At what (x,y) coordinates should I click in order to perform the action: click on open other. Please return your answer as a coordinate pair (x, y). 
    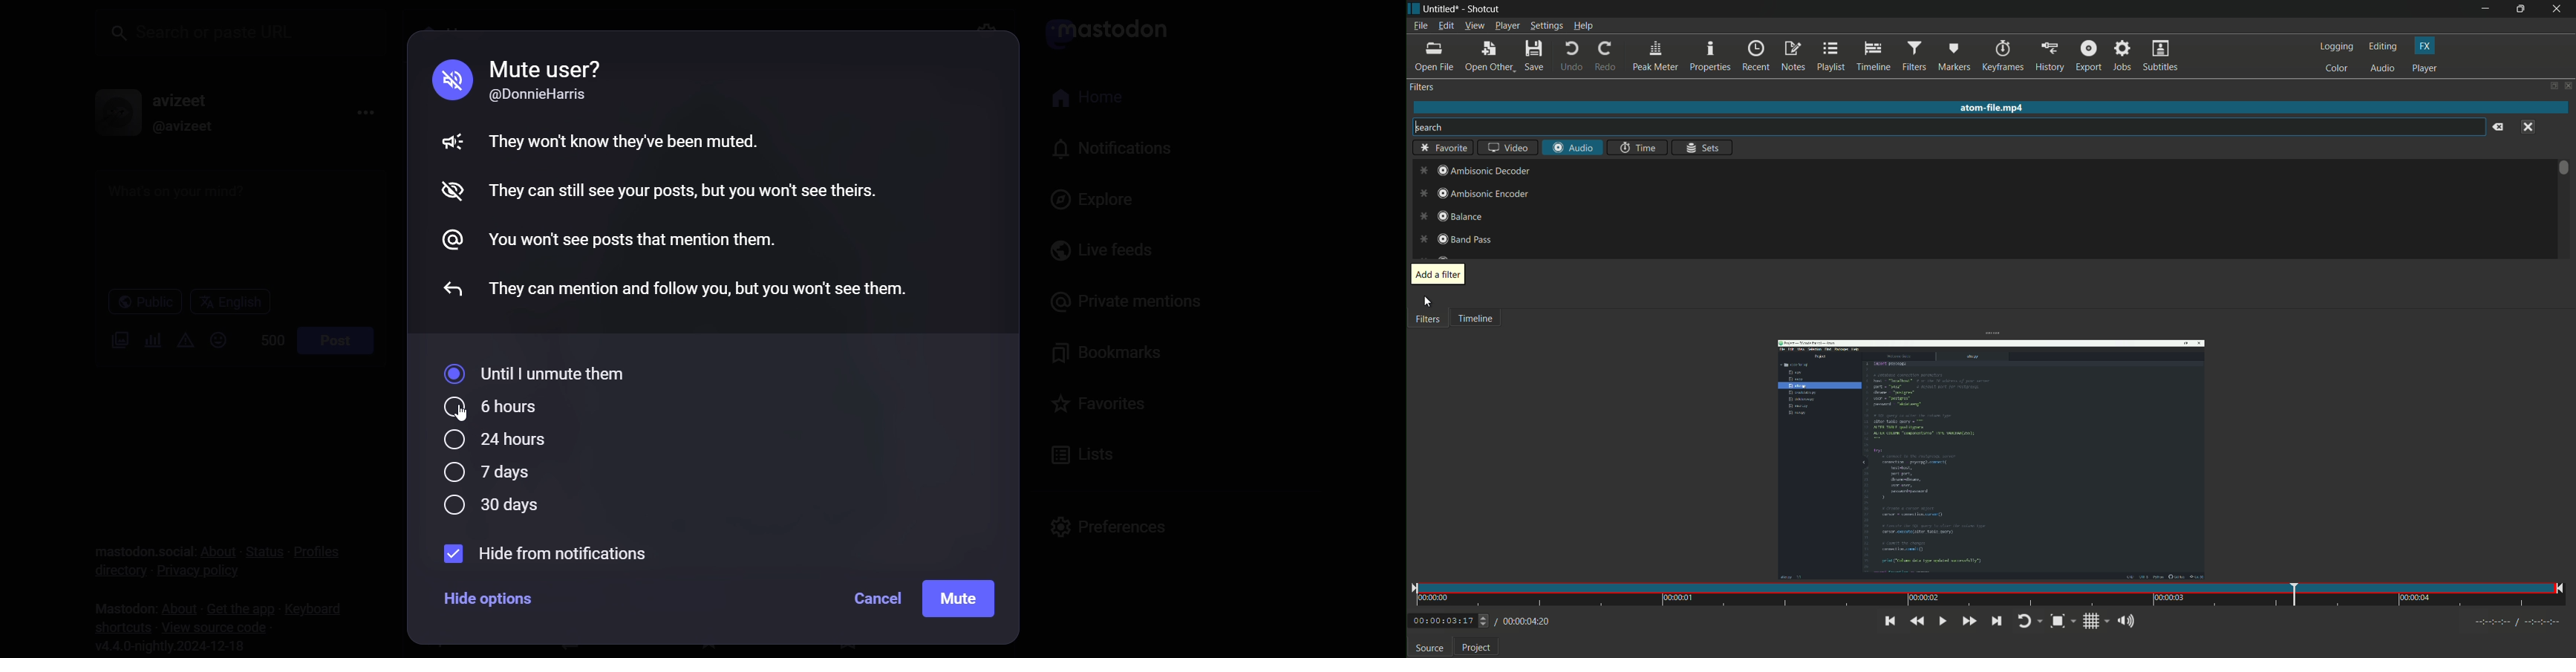
    Looking at the image, I should click on (1490, 55).